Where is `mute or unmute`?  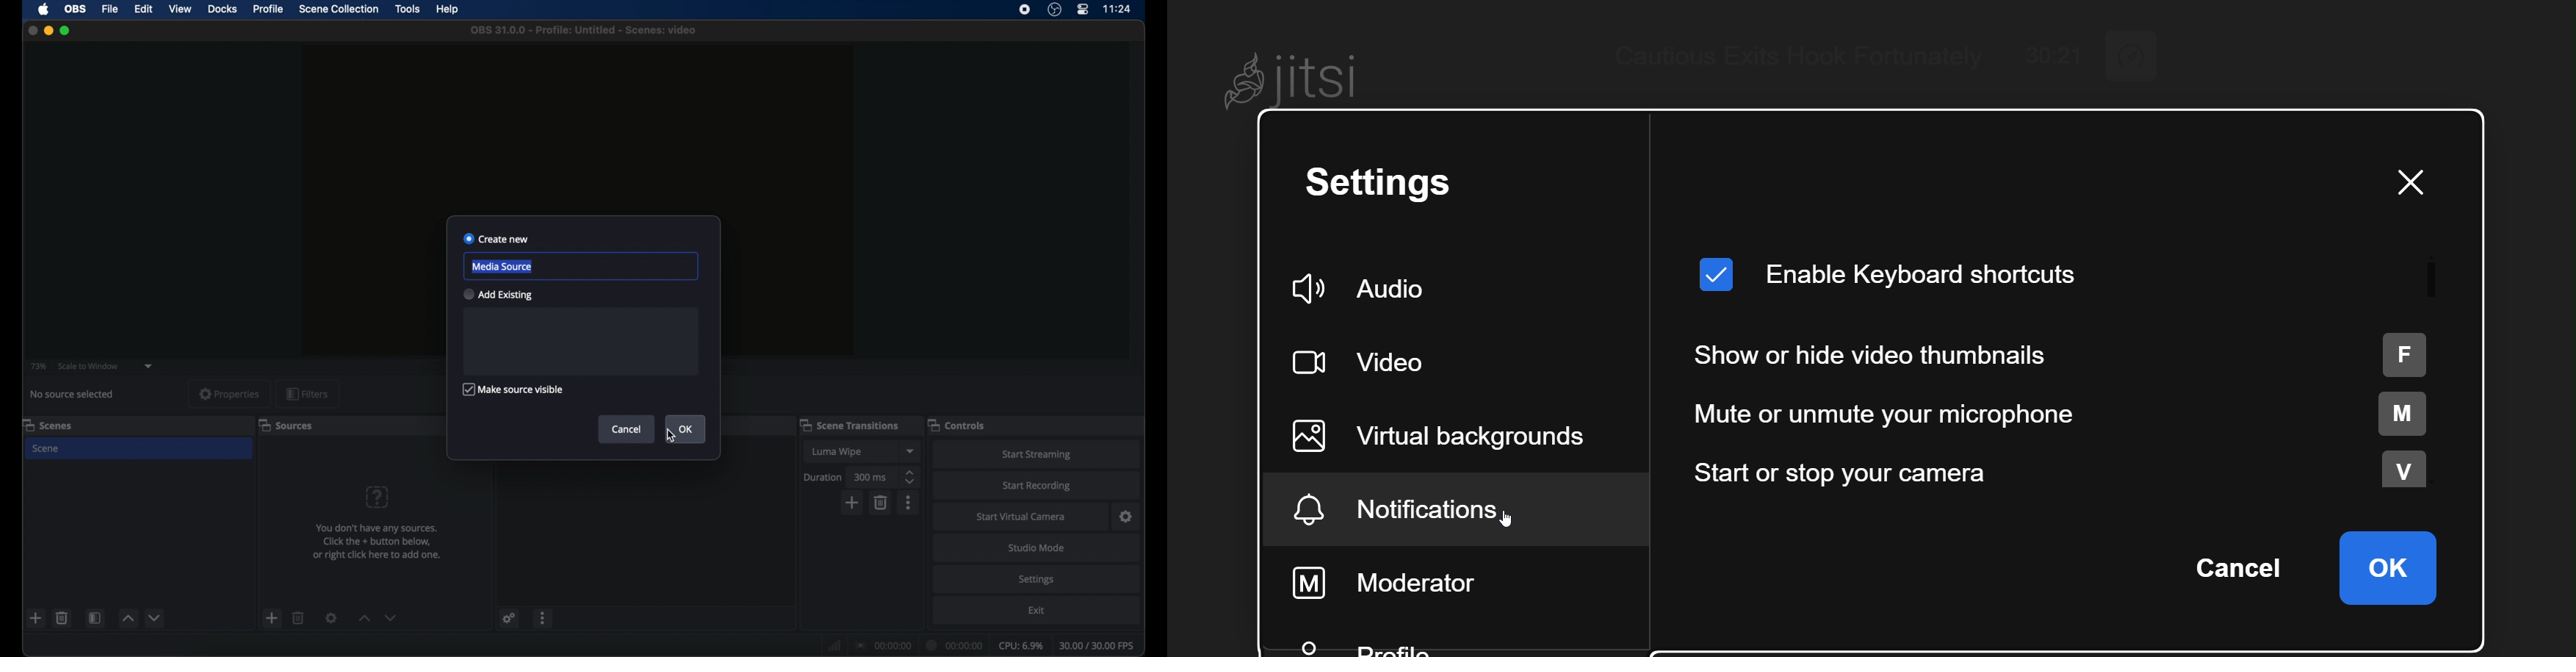
mute or unmute is located at coordinates (2075, 413).